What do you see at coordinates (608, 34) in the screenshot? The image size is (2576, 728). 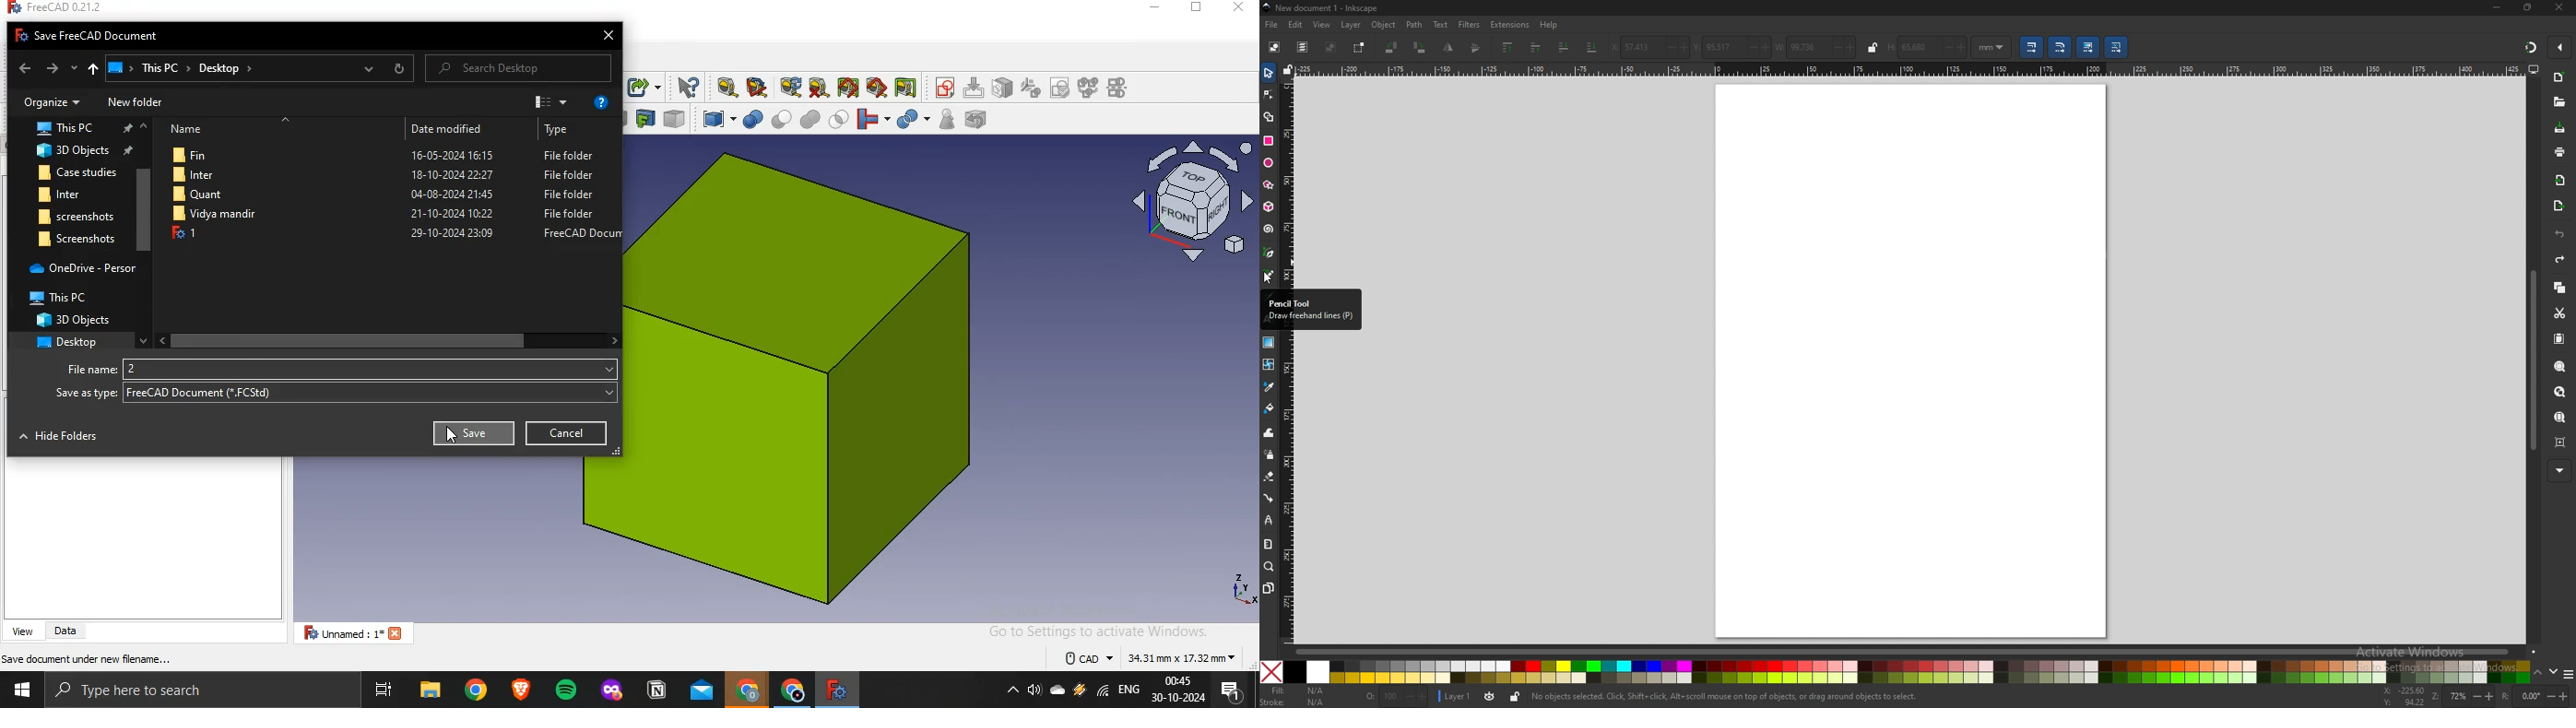 I see `close` at bounding box center [608, 34].